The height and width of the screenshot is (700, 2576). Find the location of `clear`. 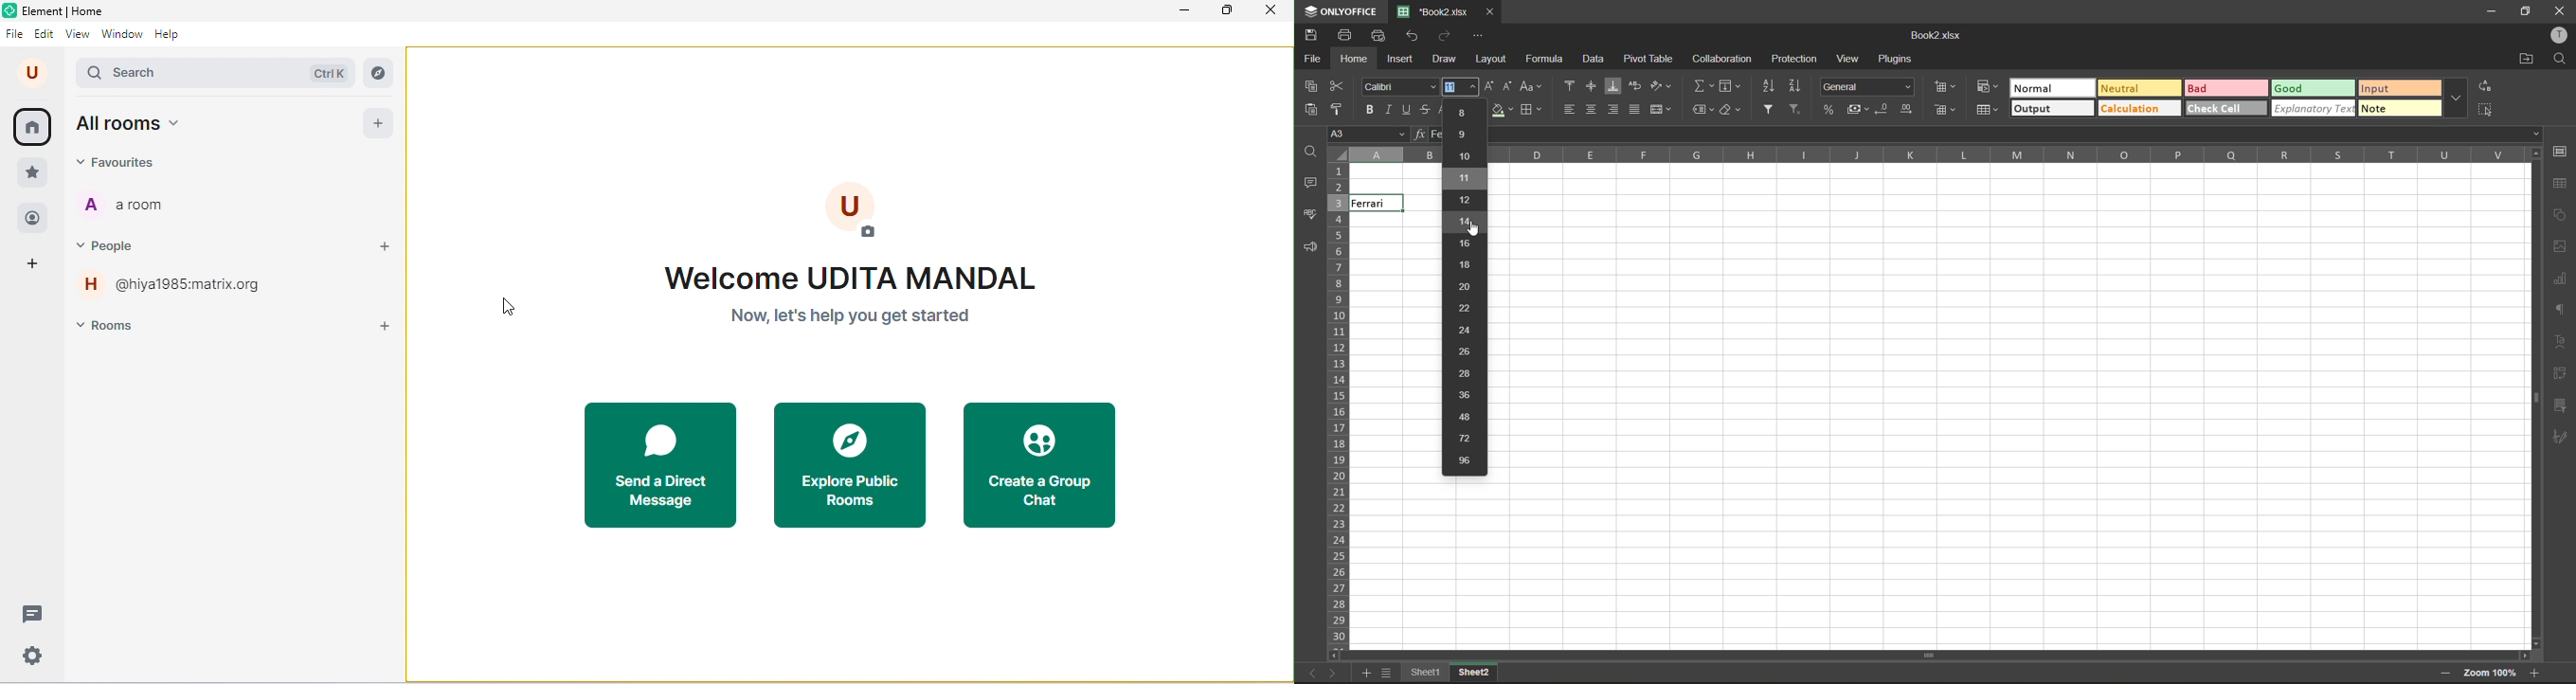

clear is located at coordinates (1732, 110).